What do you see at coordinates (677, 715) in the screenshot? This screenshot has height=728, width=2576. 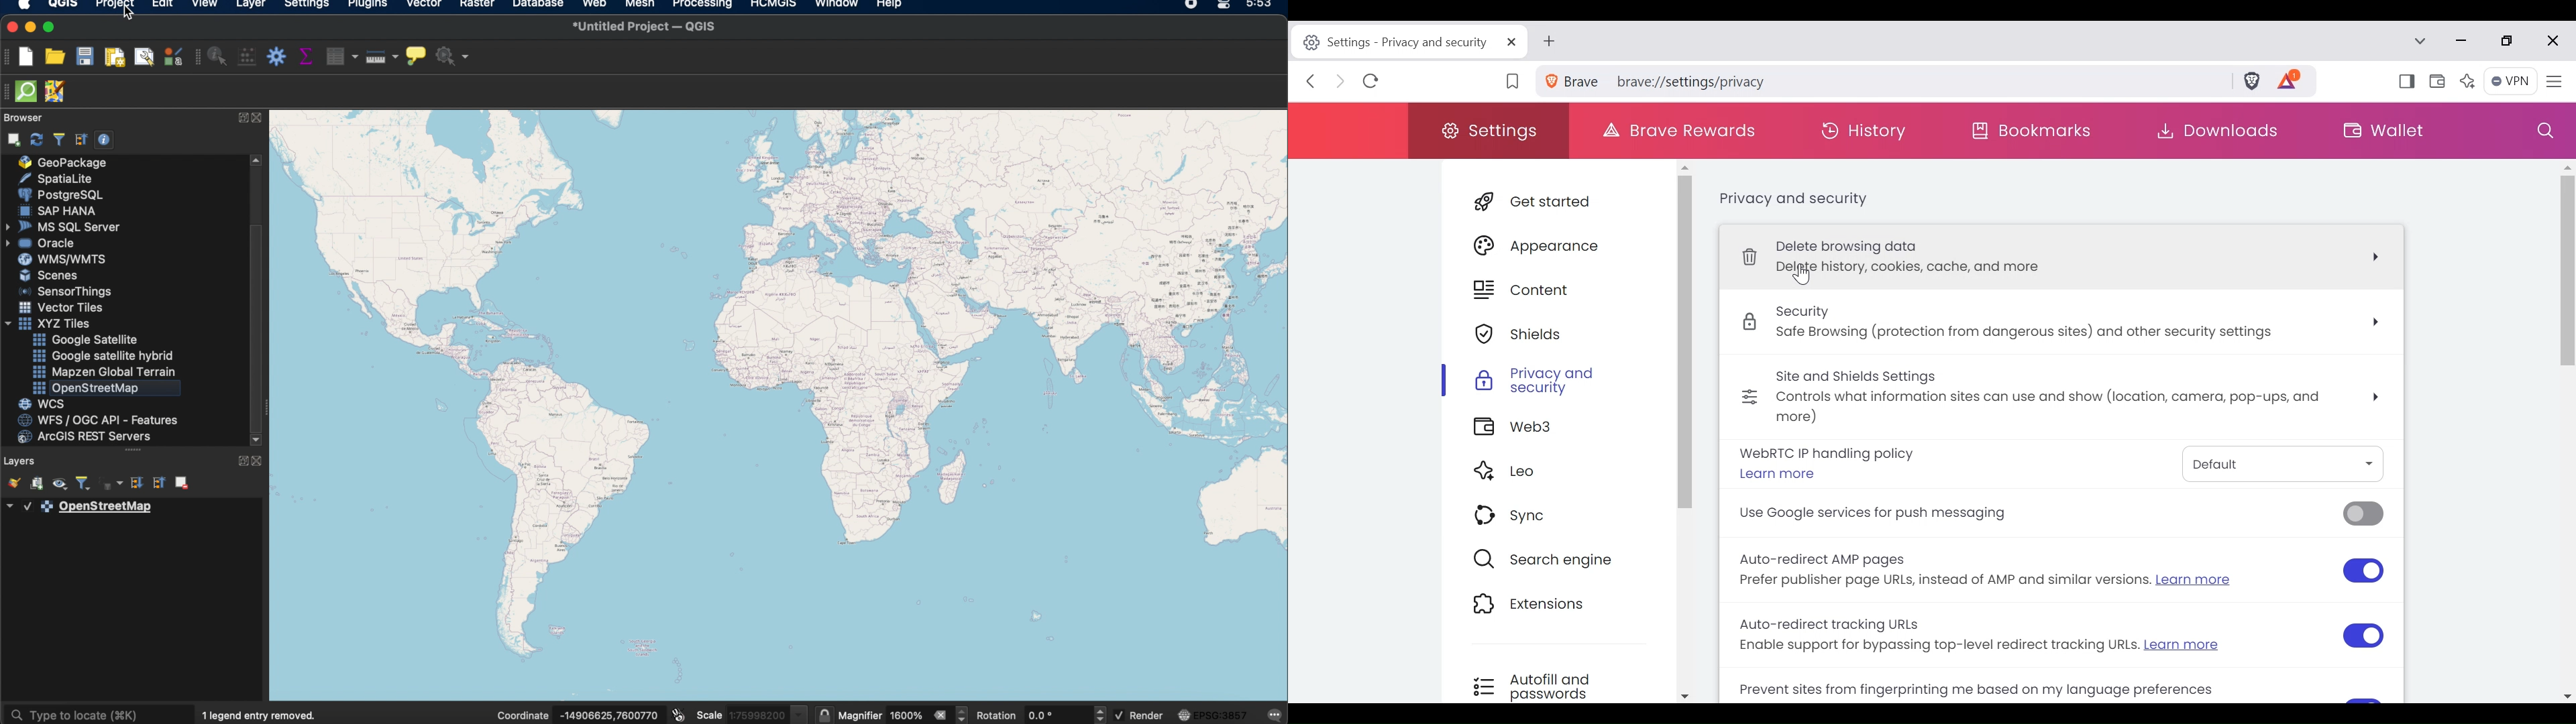 I see `toggle extents and mouse position display` at bounding box center [677, 715].